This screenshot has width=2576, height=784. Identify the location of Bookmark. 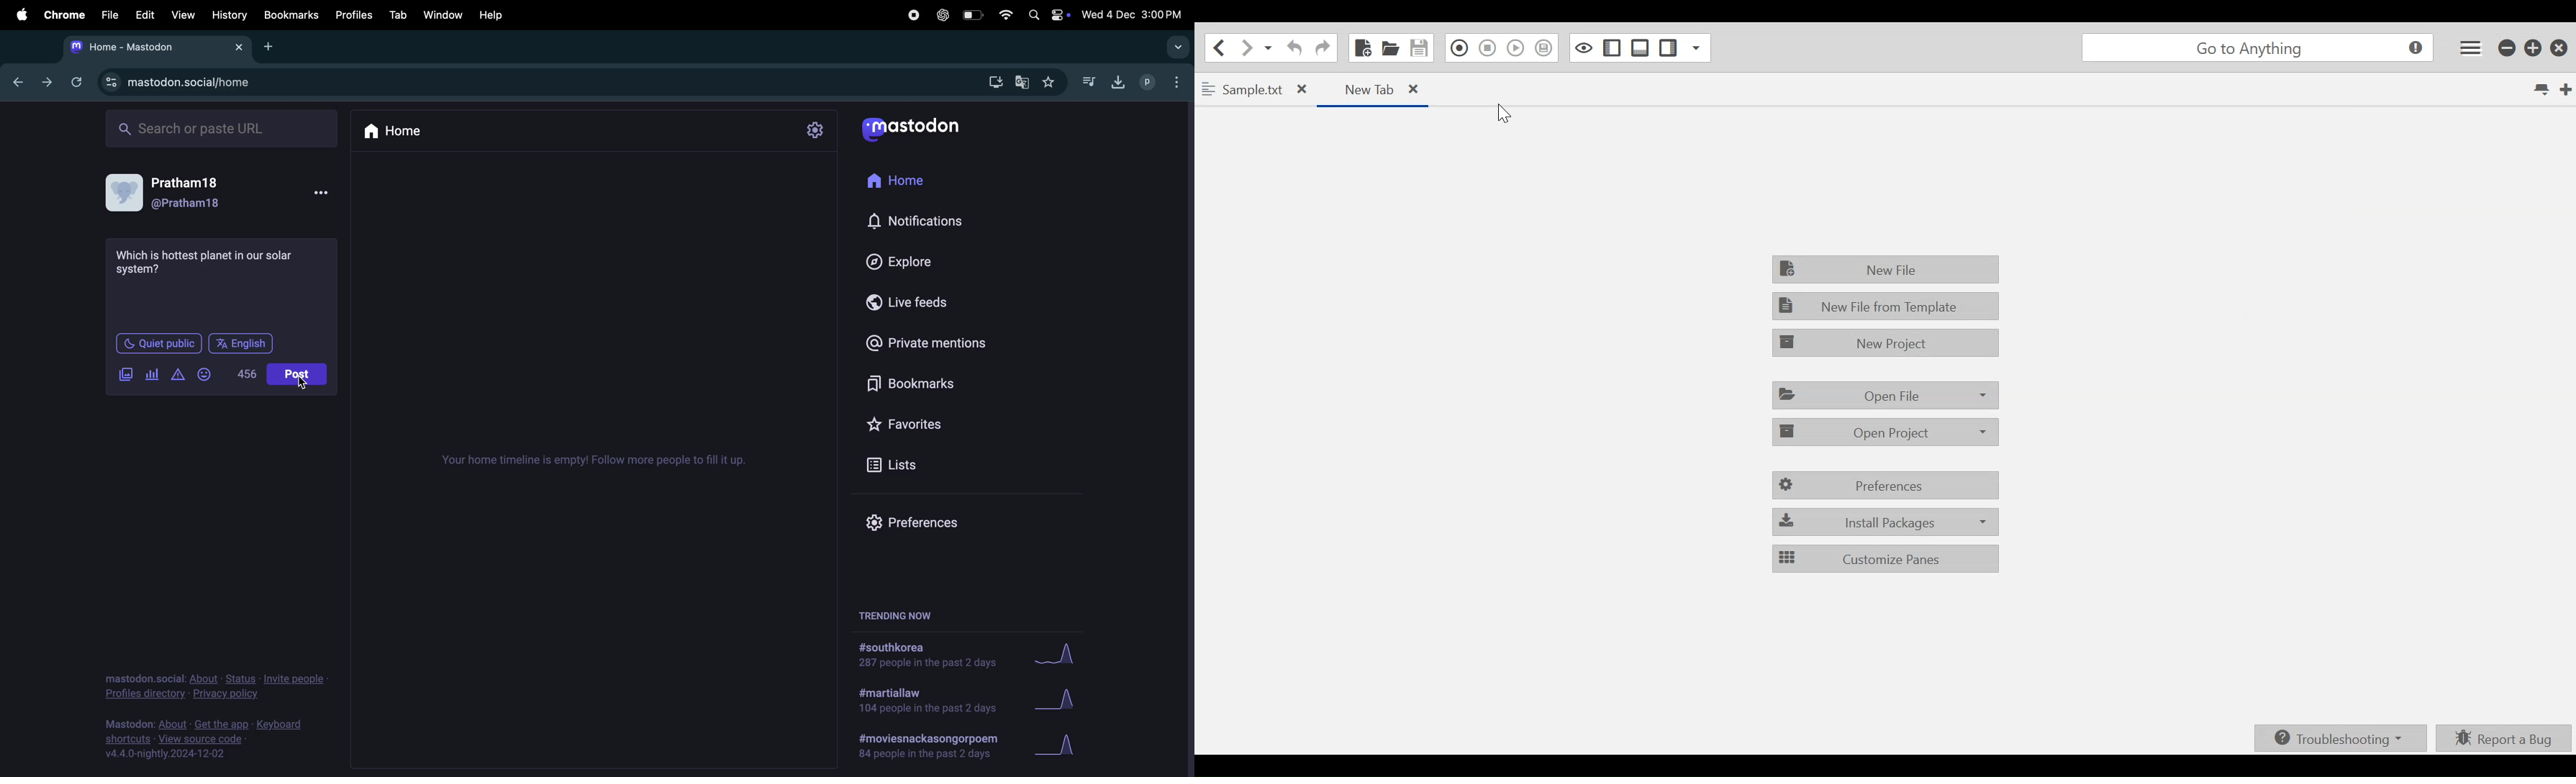
(932, 382).